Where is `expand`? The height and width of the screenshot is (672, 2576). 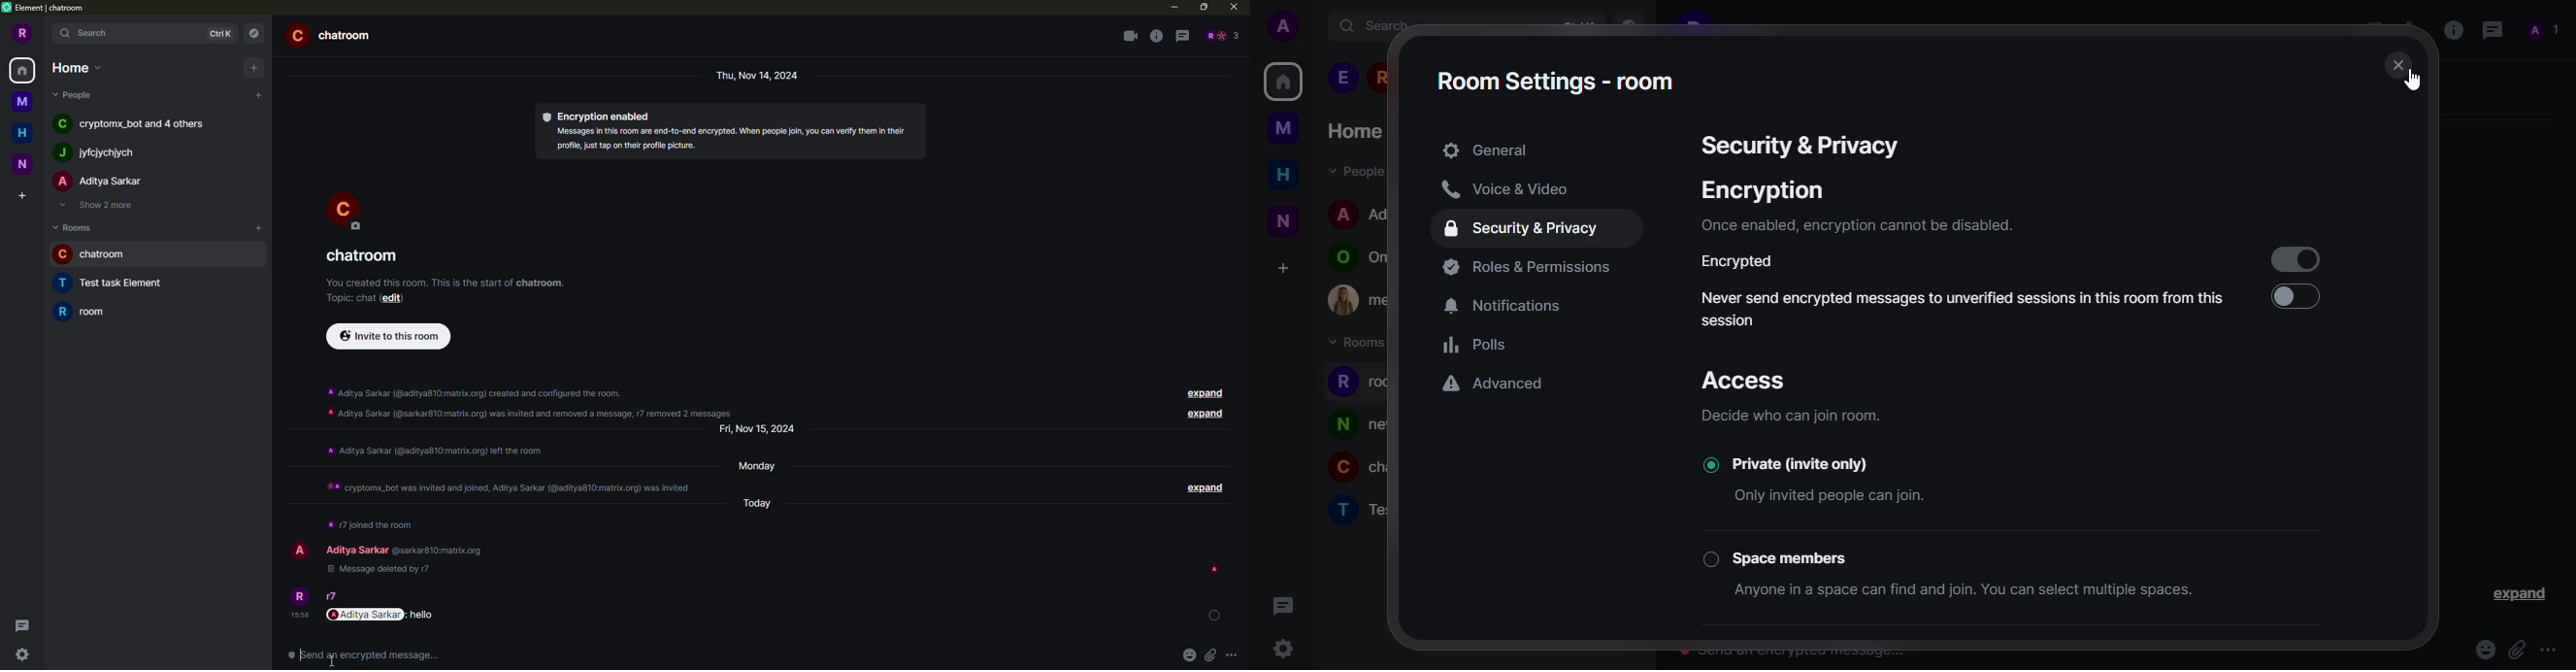 expand is located at coordinates (1209, 415).